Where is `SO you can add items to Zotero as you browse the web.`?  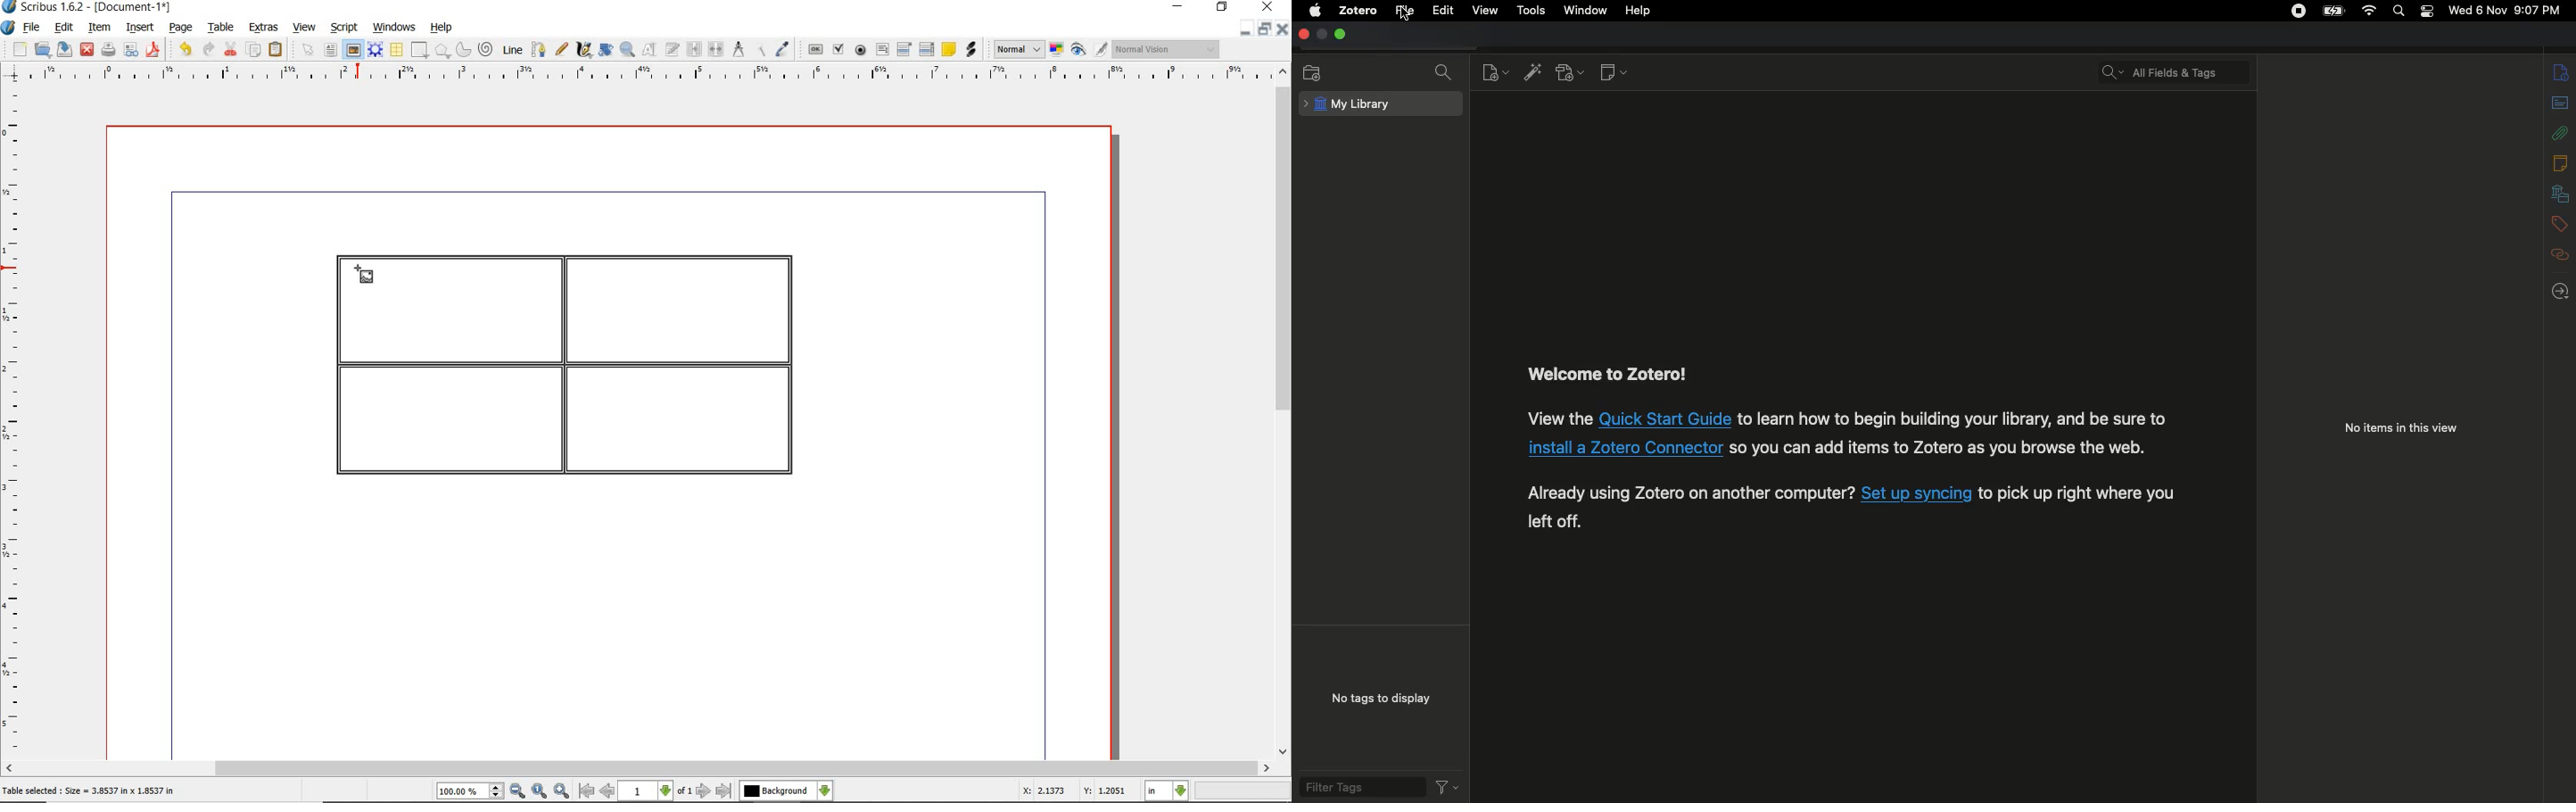 SO you can add items to Zotero as you browse the web. is located at coordinates (1939, 447).